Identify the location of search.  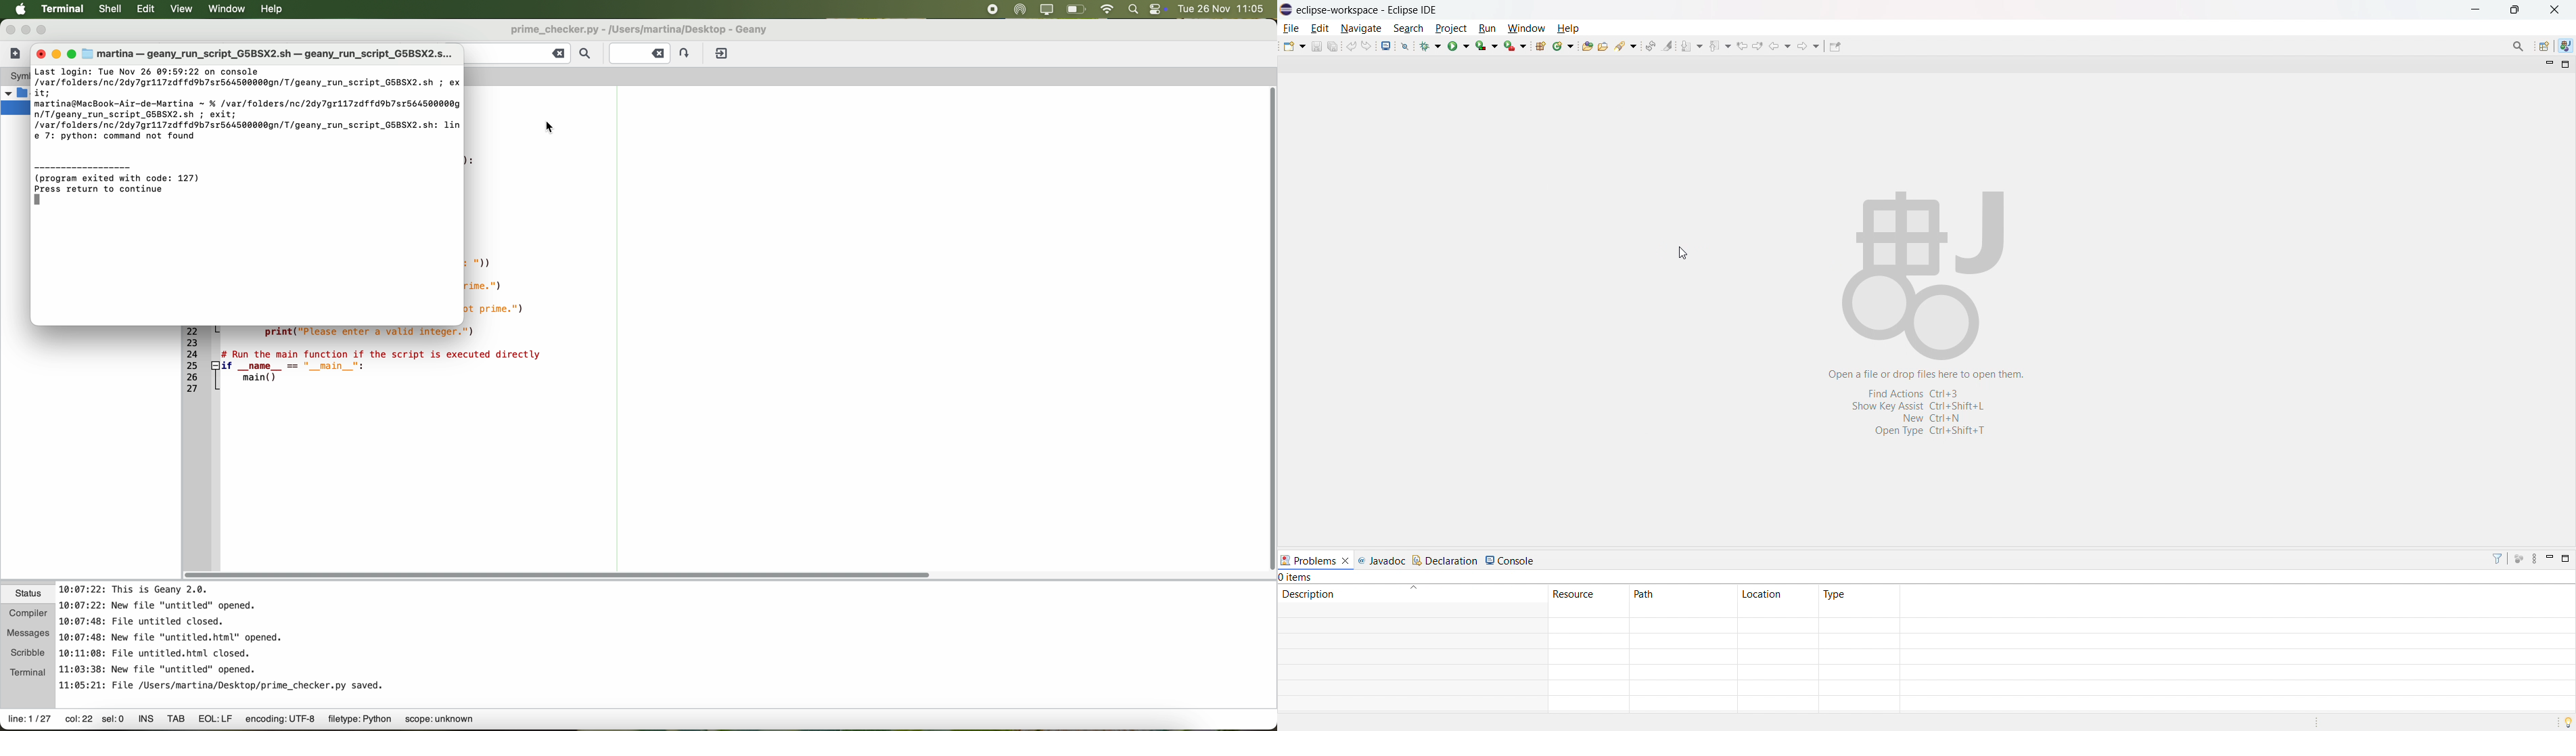
(1626, 45).